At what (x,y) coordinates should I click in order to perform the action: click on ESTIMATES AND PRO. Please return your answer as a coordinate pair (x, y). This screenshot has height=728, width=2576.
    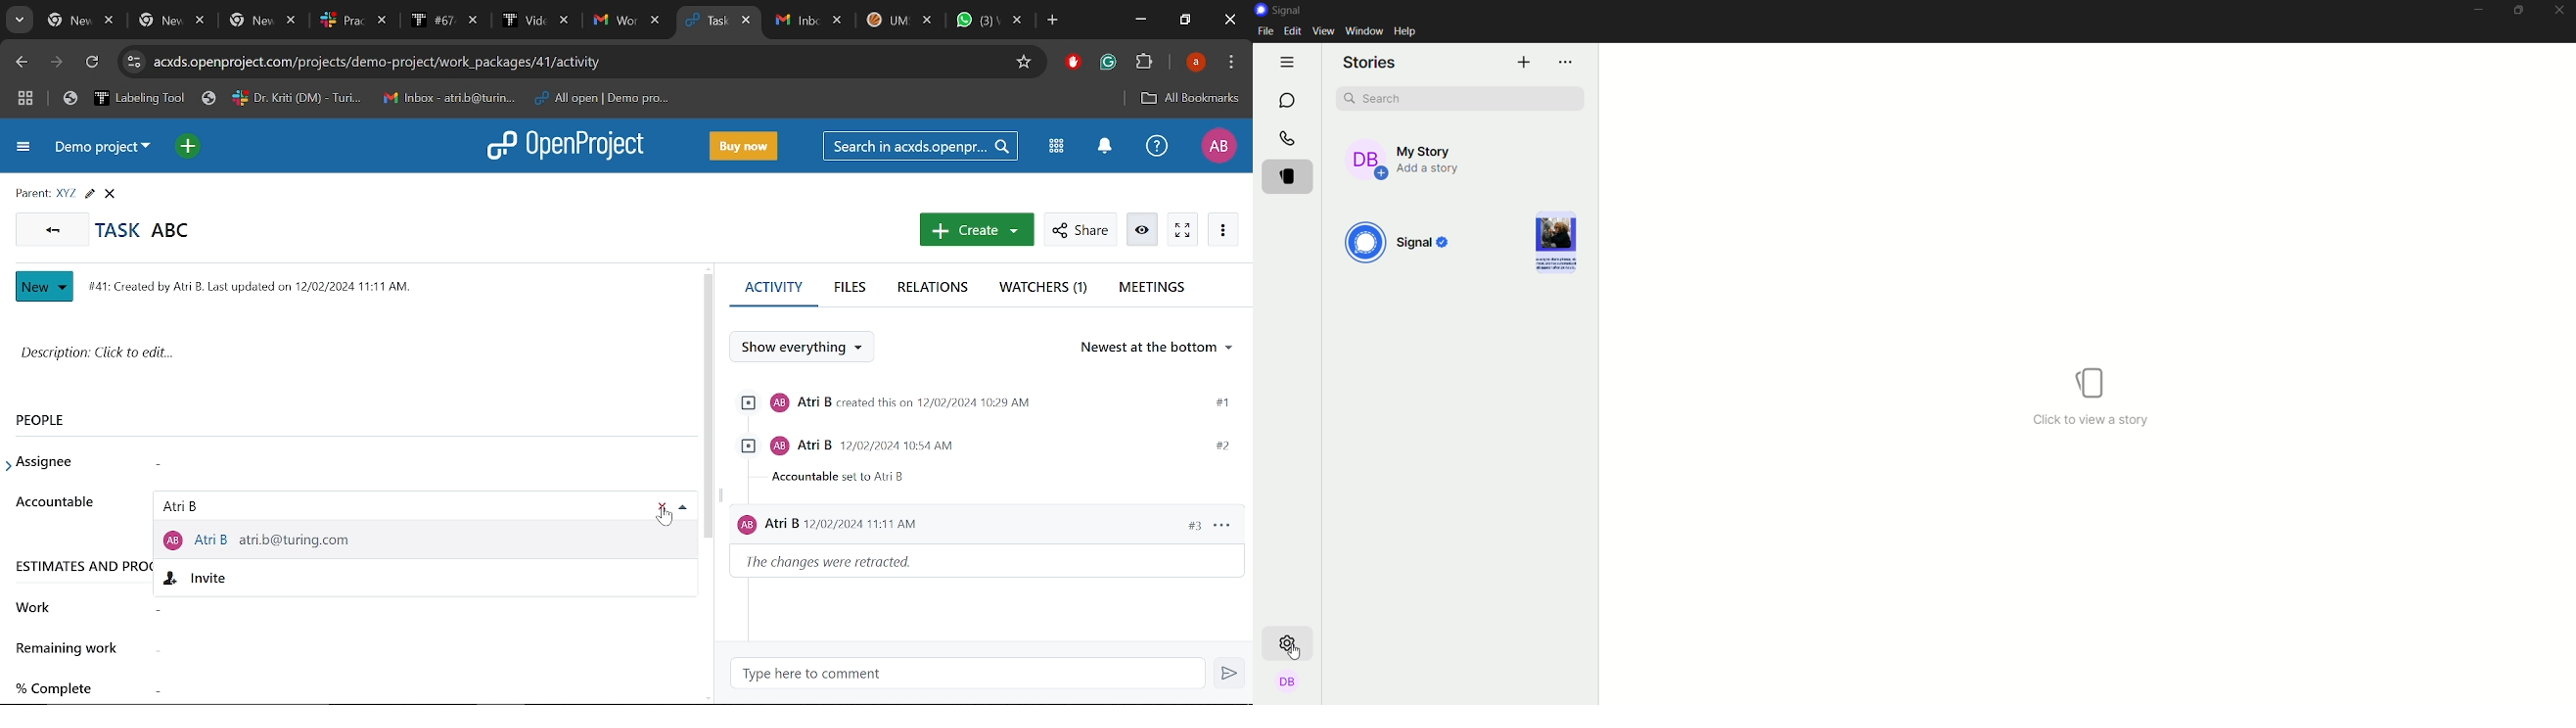
    Looking at the image, I should click on (80, 570).